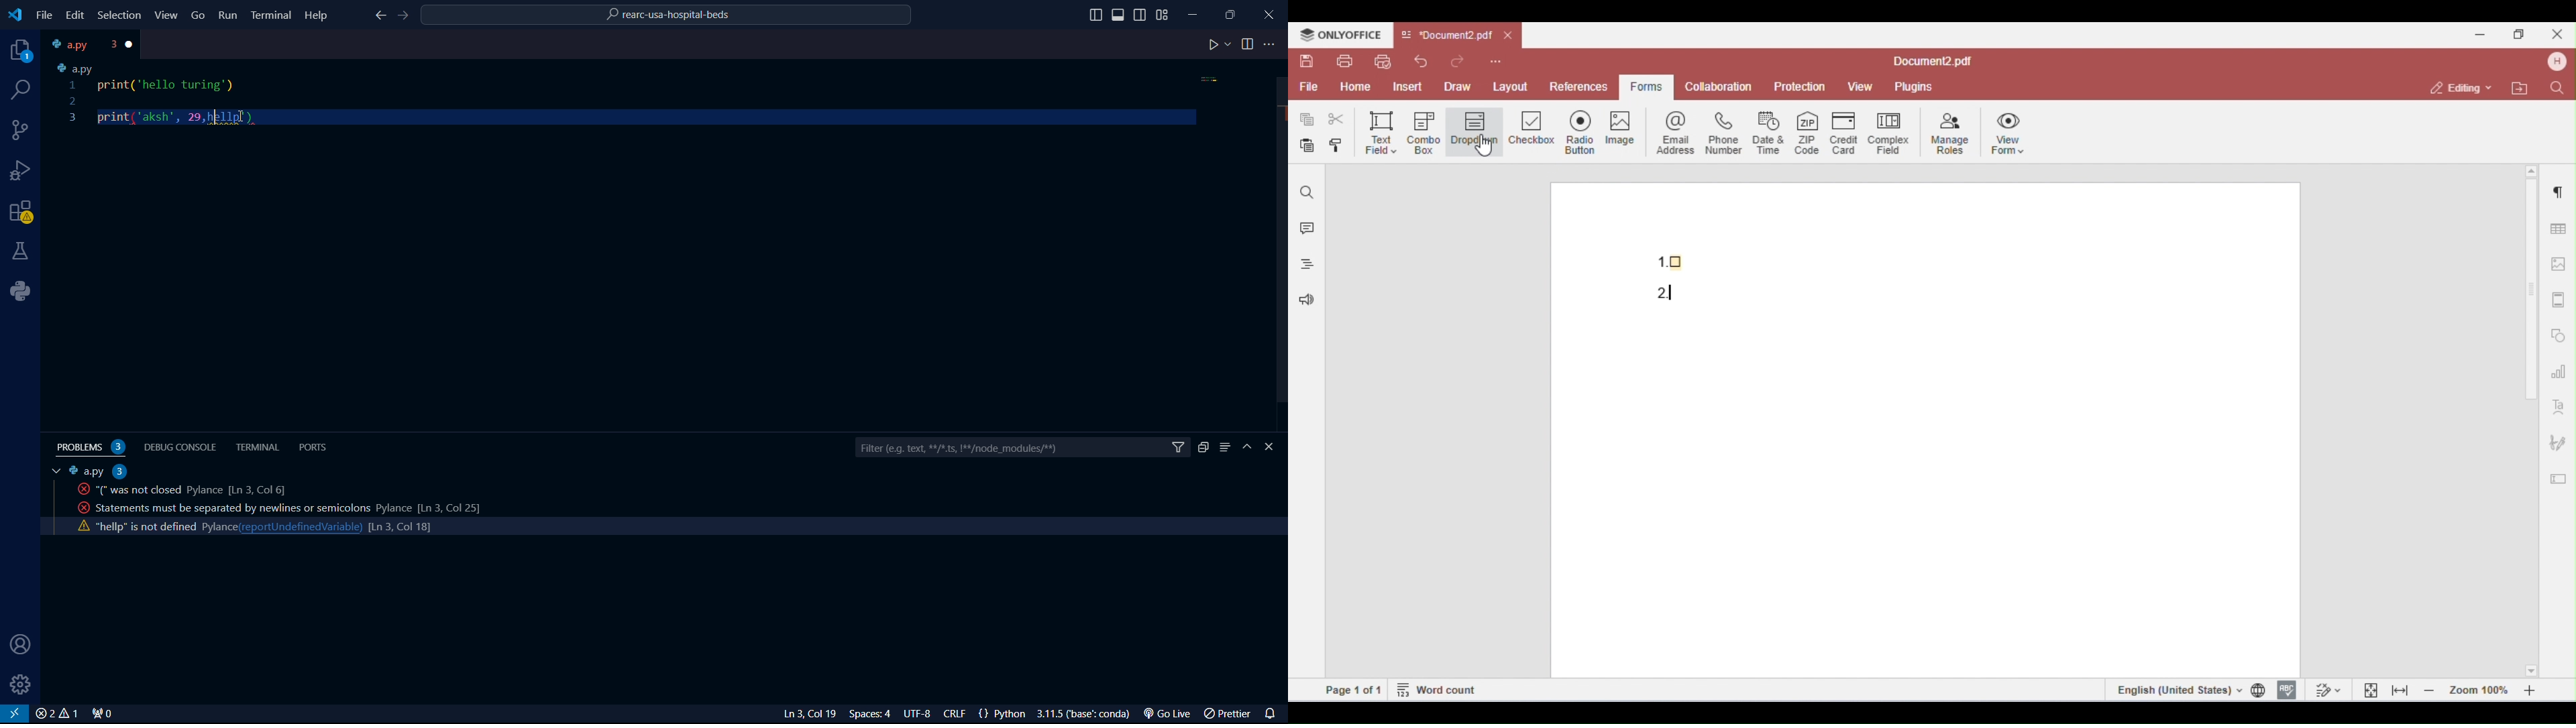  What do you see at coordinates (121, 16) in the screenshot?
I see `Selection` at bounding box center [121, 16].